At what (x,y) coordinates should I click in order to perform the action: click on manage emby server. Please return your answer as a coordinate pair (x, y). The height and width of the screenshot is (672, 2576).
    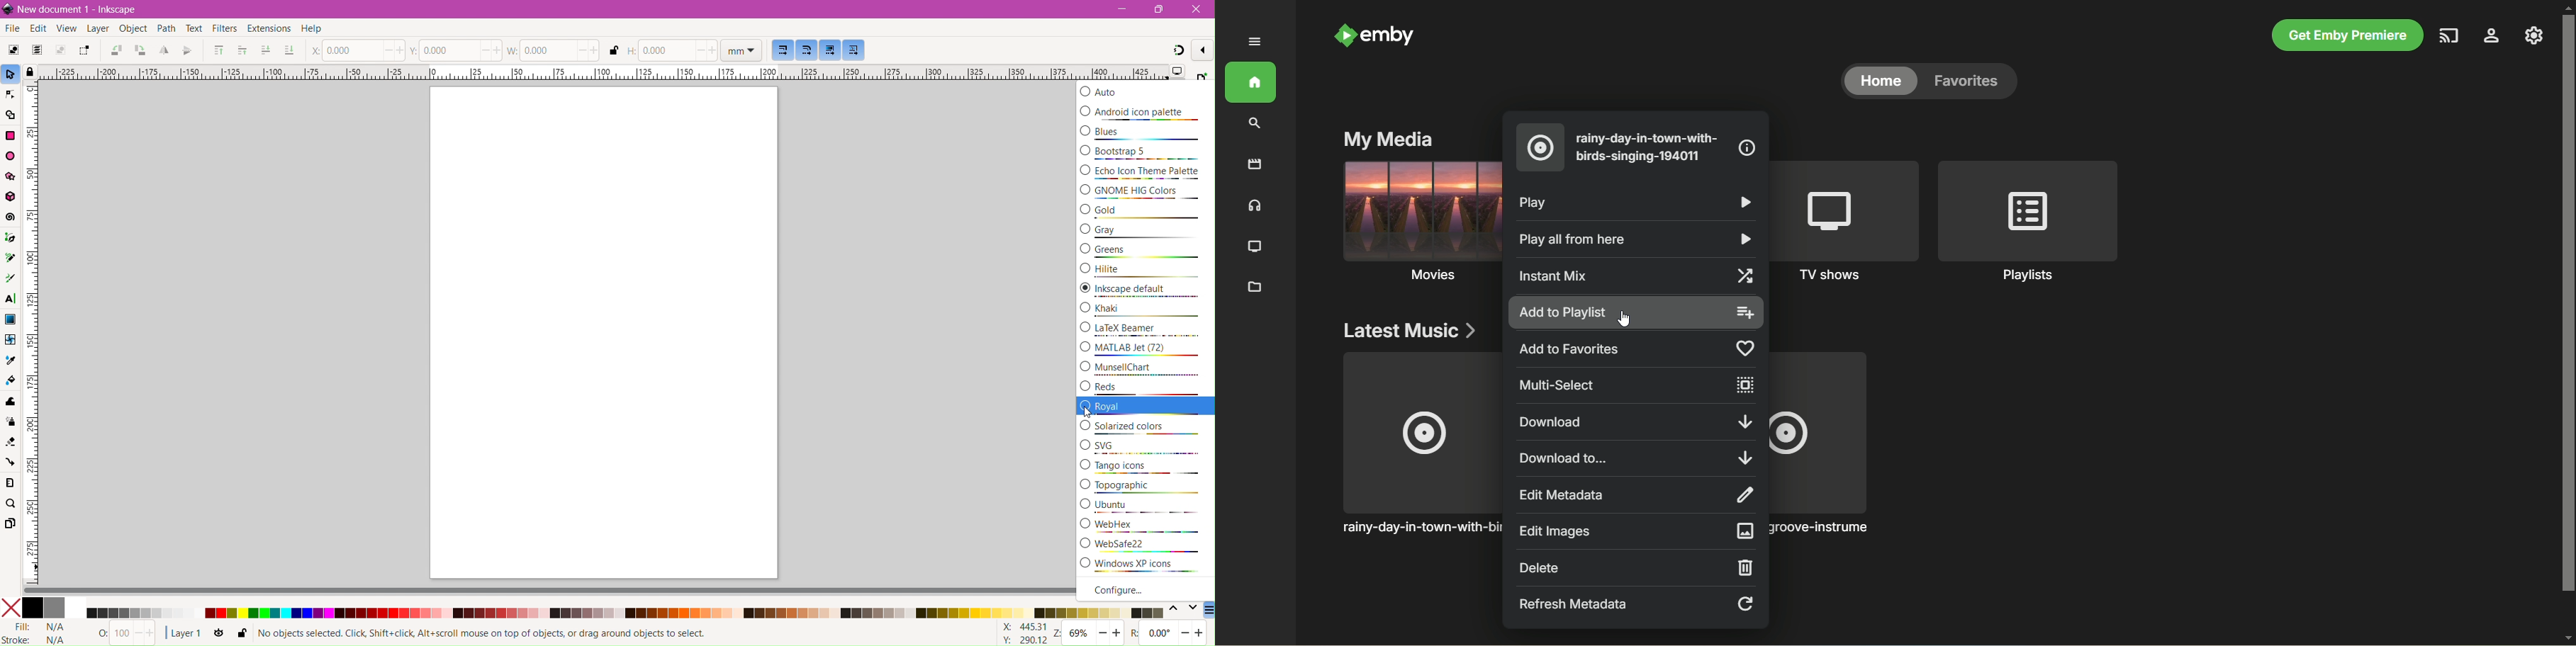
    Looking at the image, I should click on (2534, 35).